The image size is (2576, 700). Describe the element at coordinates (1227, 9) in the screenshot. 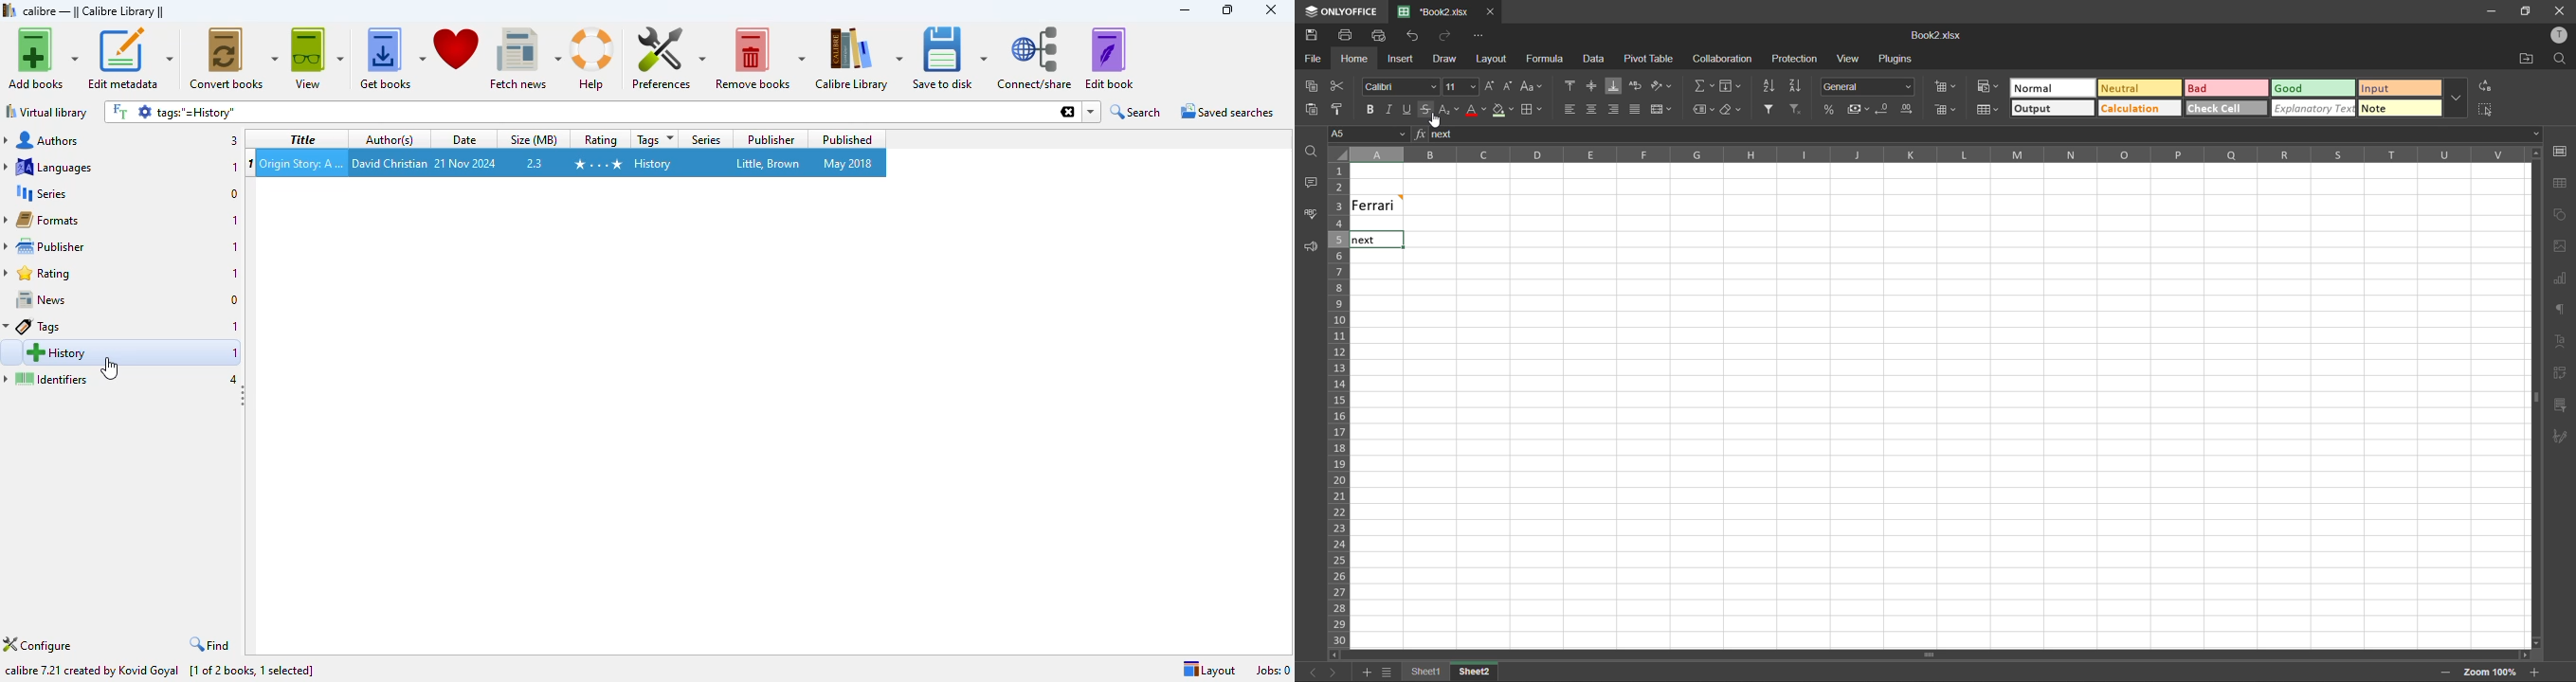

I see `maximize` at that location.